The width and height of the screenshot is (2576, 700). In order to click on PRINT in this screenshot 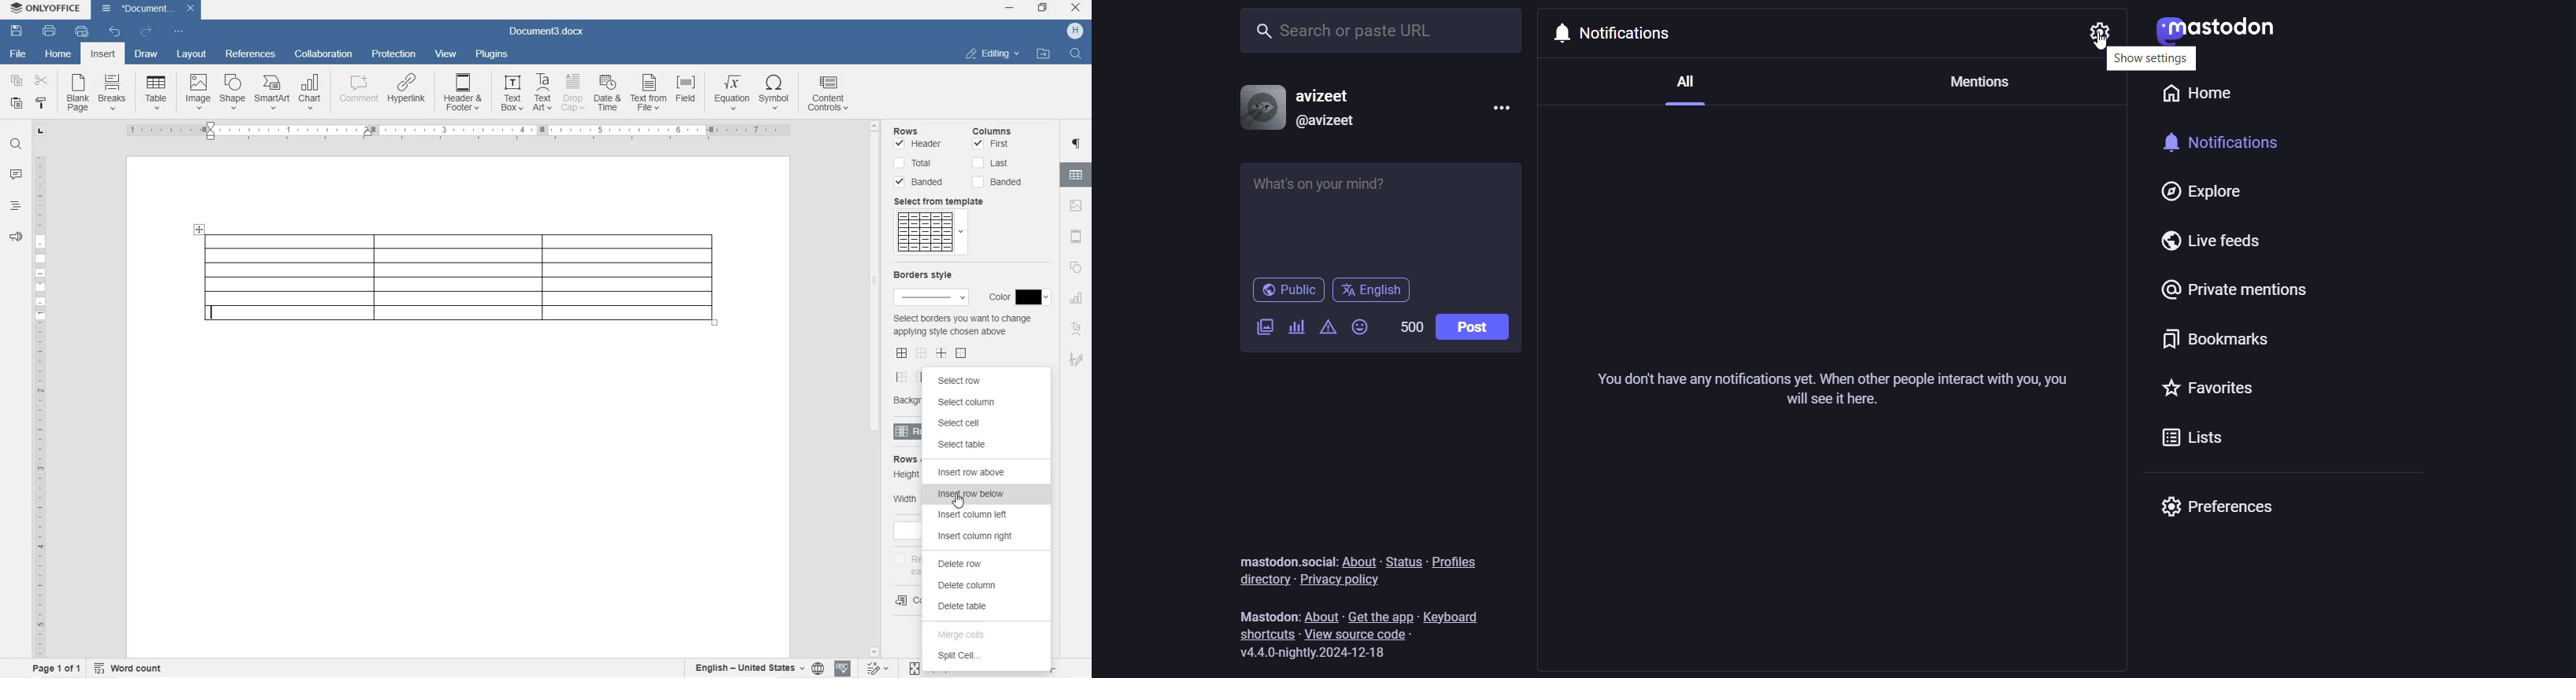, I will do `click(49, 31)`.